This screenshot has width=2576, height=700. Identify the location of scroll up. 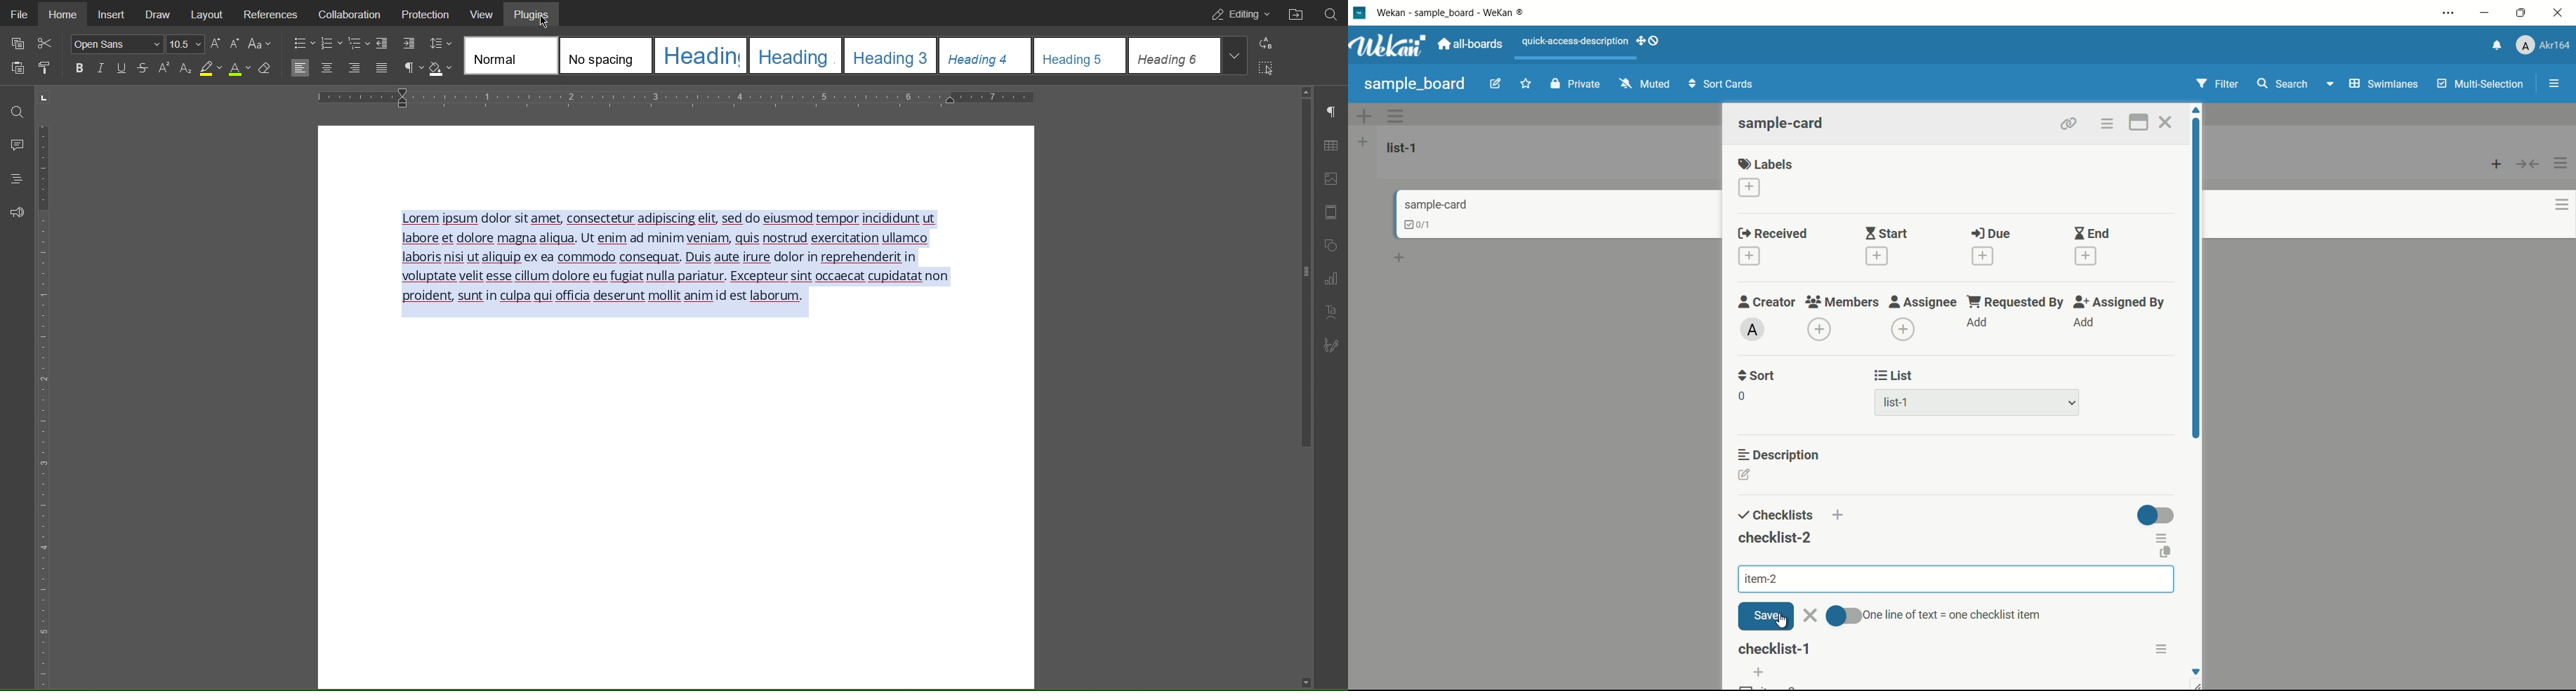
(2198, 110).